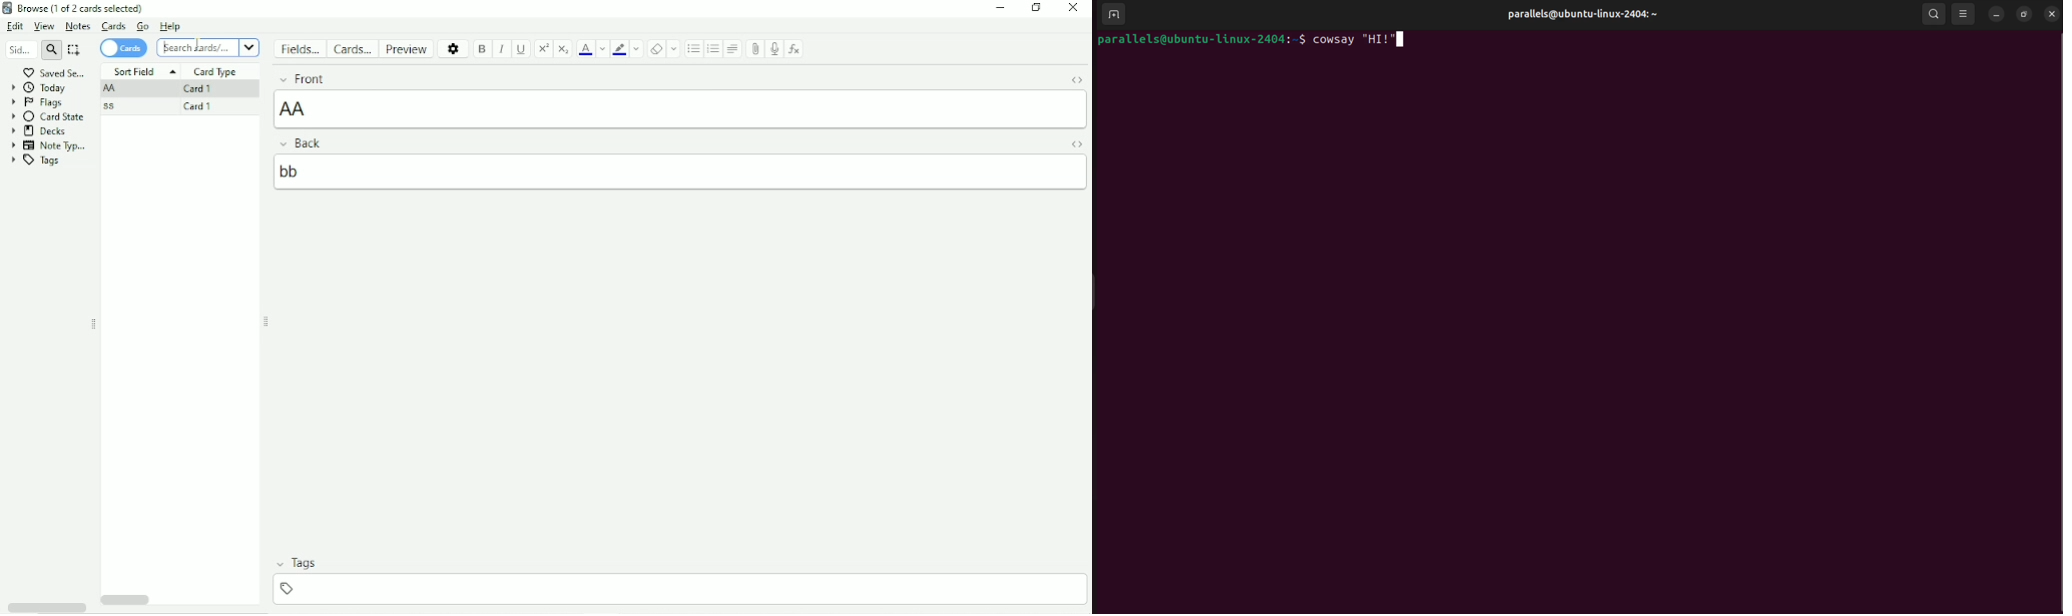 This screenshot has width=2072, height=616. I want to click on Edit, so click(16, 27).